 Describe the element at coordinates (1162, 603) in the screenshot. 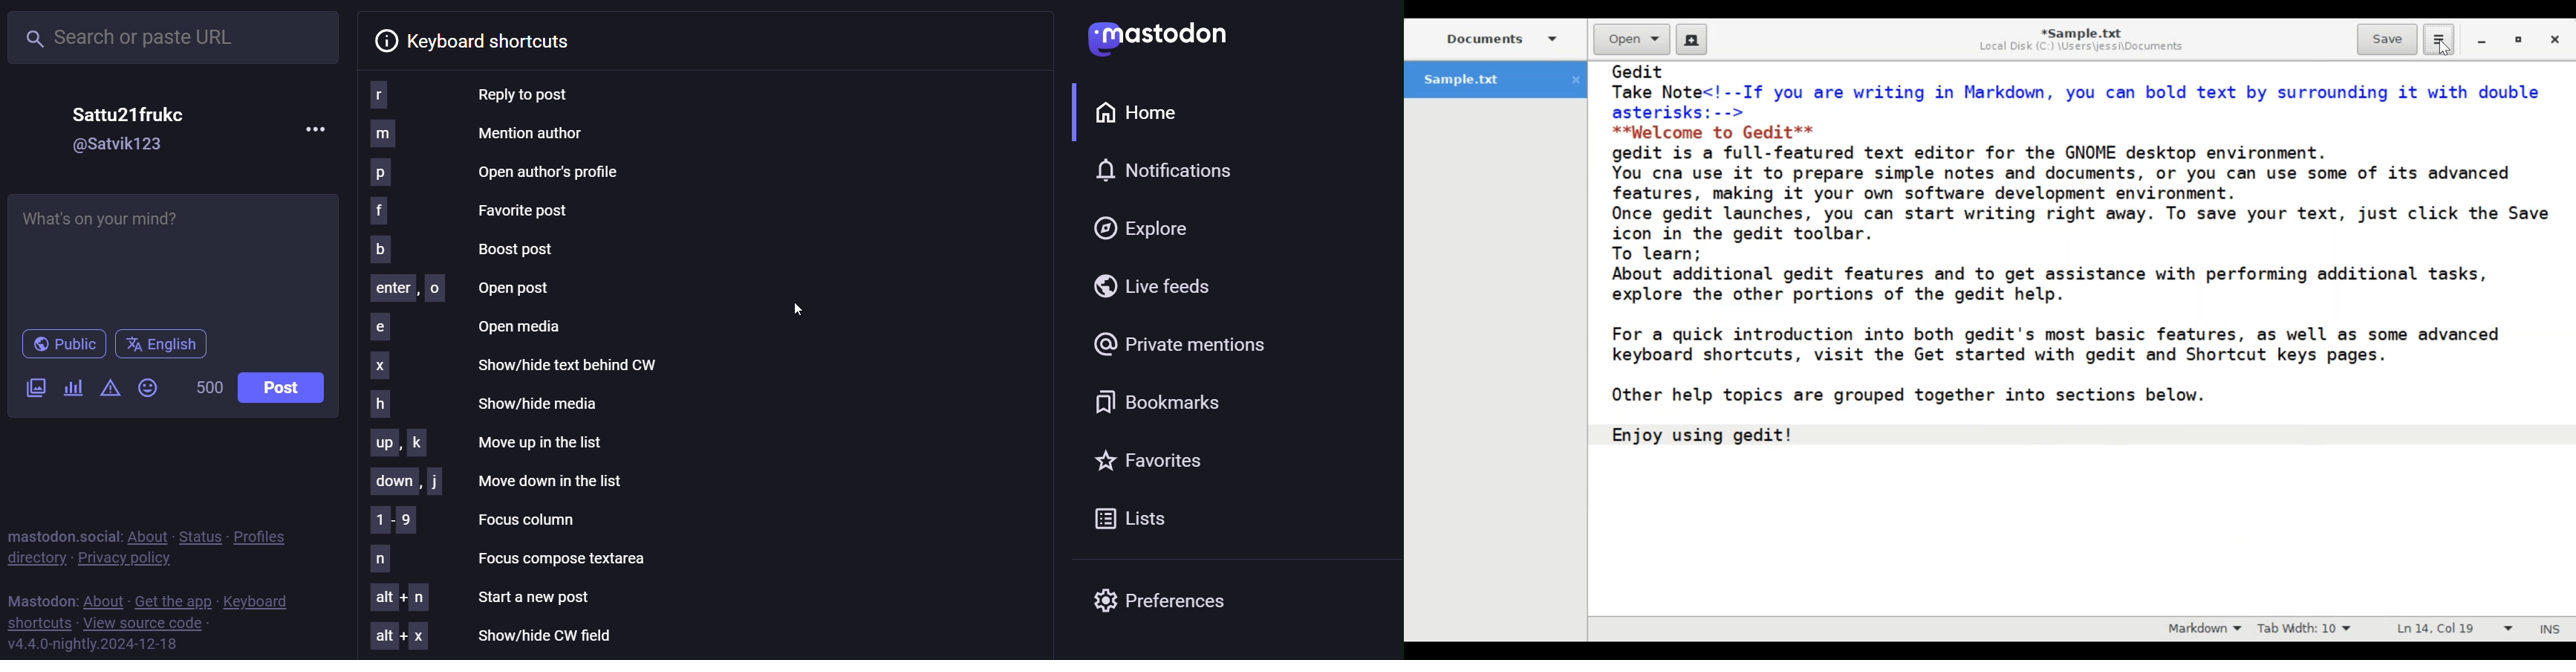

I see `preferences` at that location.